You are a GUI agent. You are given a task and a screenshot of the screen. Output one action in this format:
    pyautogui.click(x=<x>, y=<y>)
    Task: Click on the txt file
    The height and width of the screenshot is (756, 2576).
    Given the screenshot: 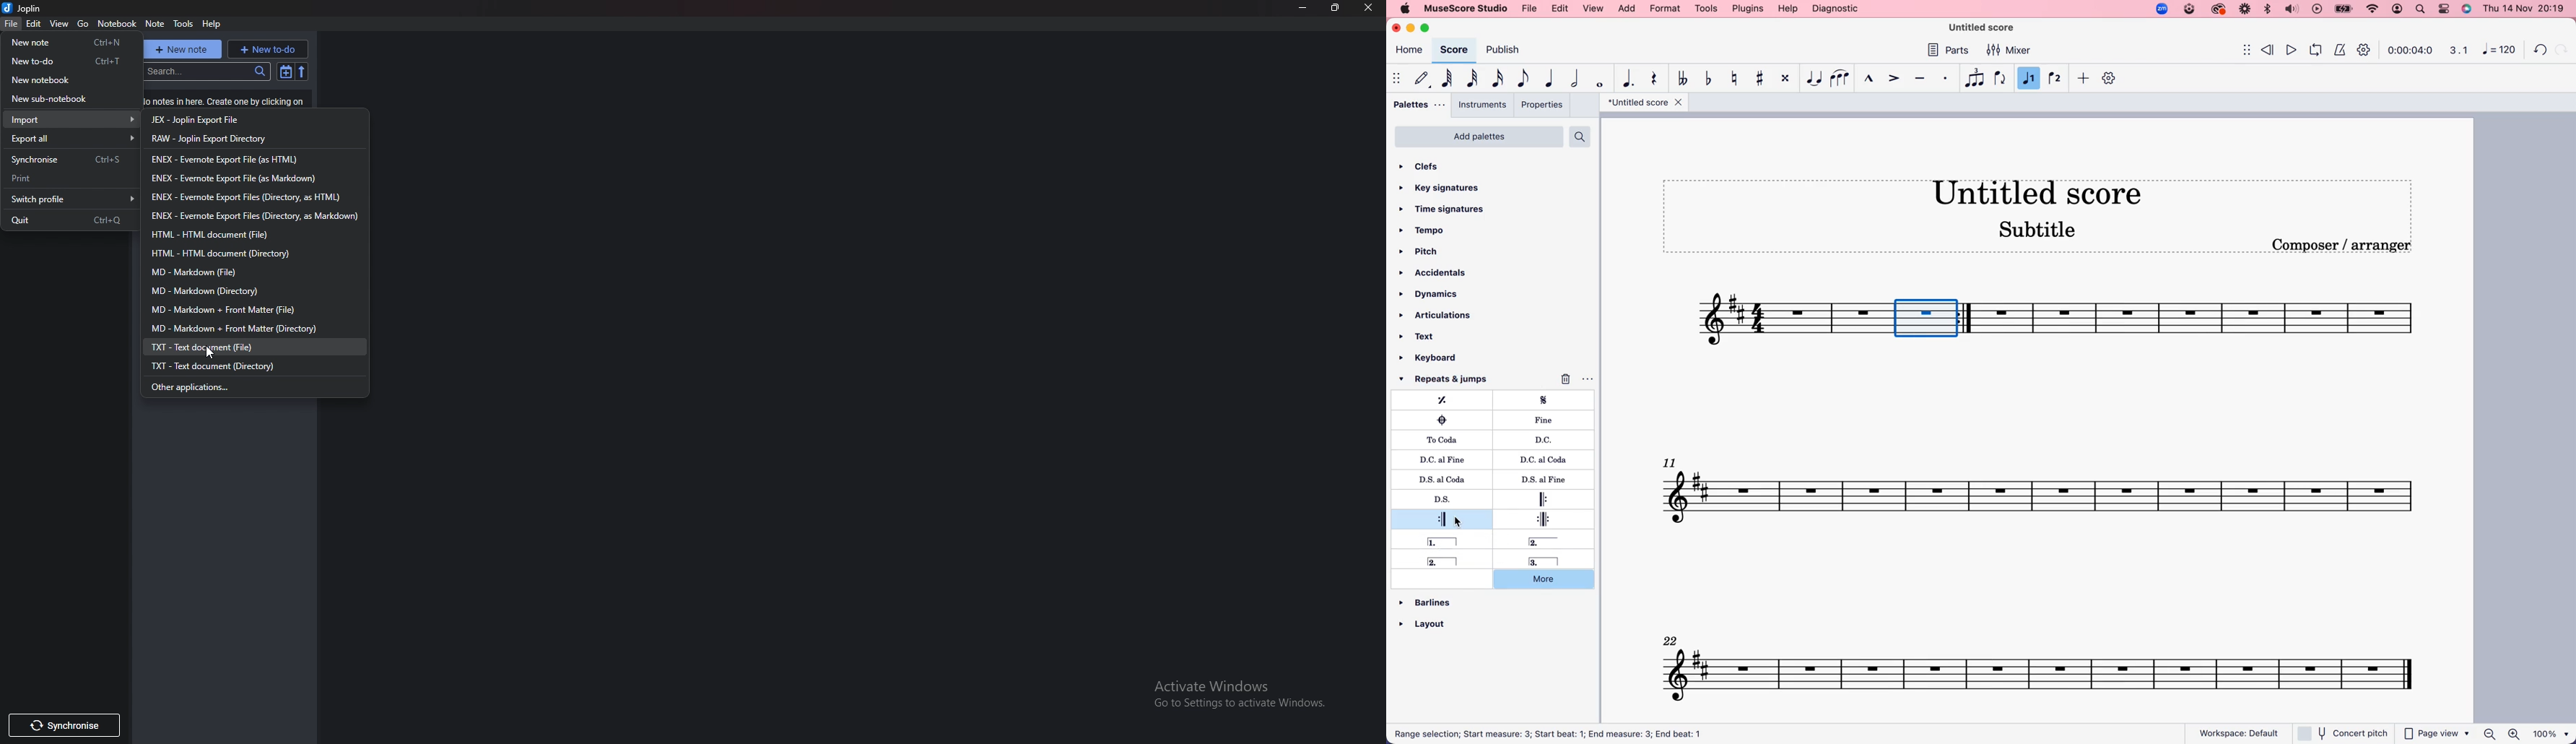 What is the action you would take?
    pyautogui.click(x=212, y=345)
    